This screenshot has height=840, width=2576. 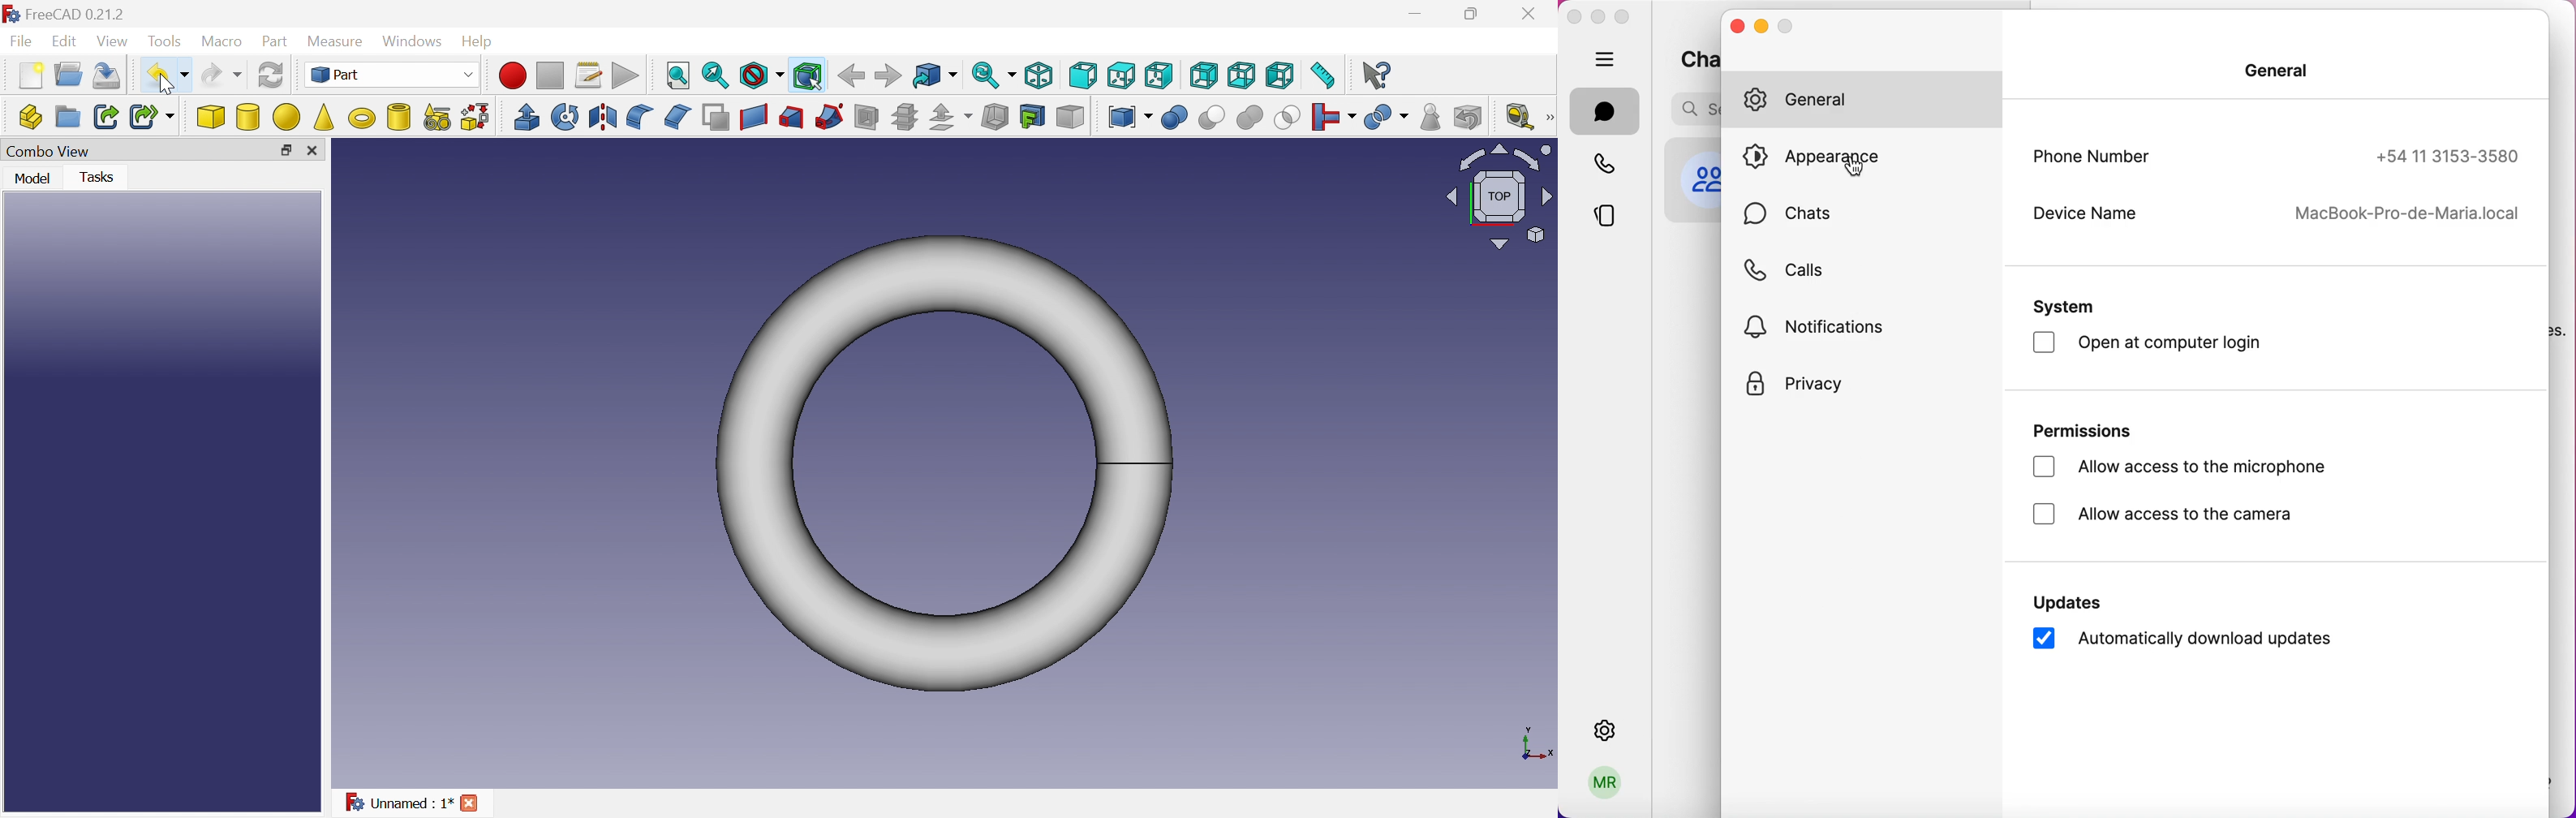 I want to click on system, so click(x=2077, y=305).